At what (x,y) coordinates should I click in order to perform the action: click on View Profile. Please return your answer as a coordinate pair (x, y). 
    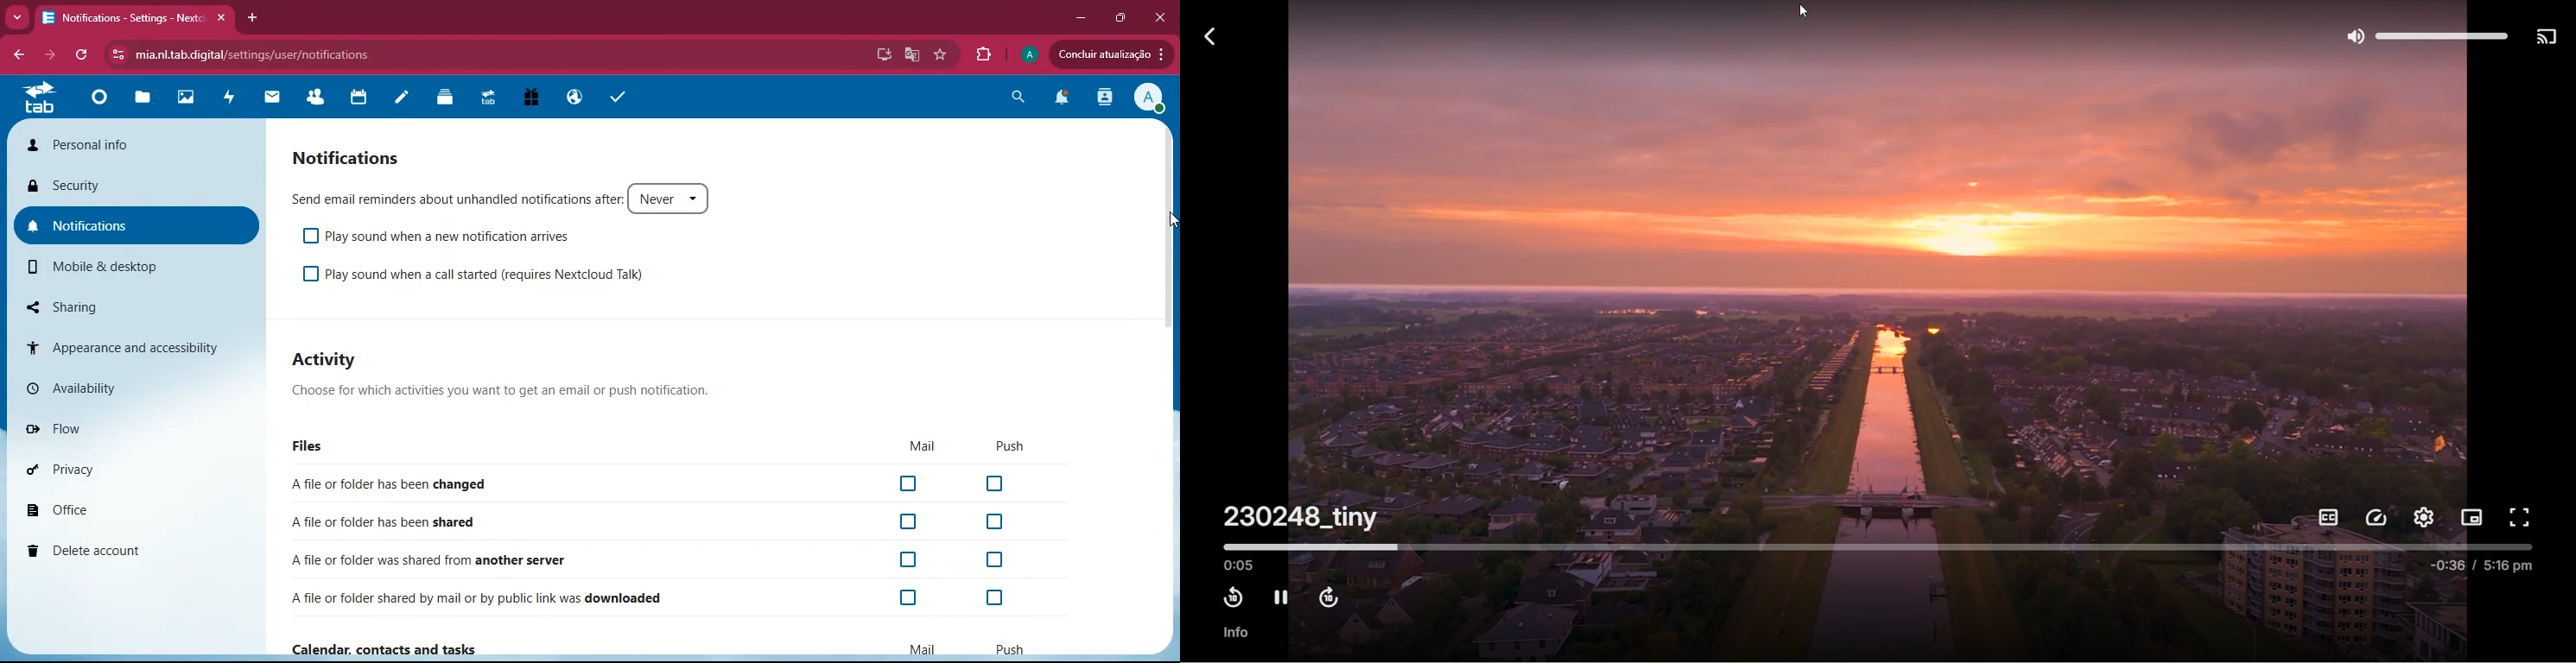
    Looking at the image, I should click on (1150, 98).